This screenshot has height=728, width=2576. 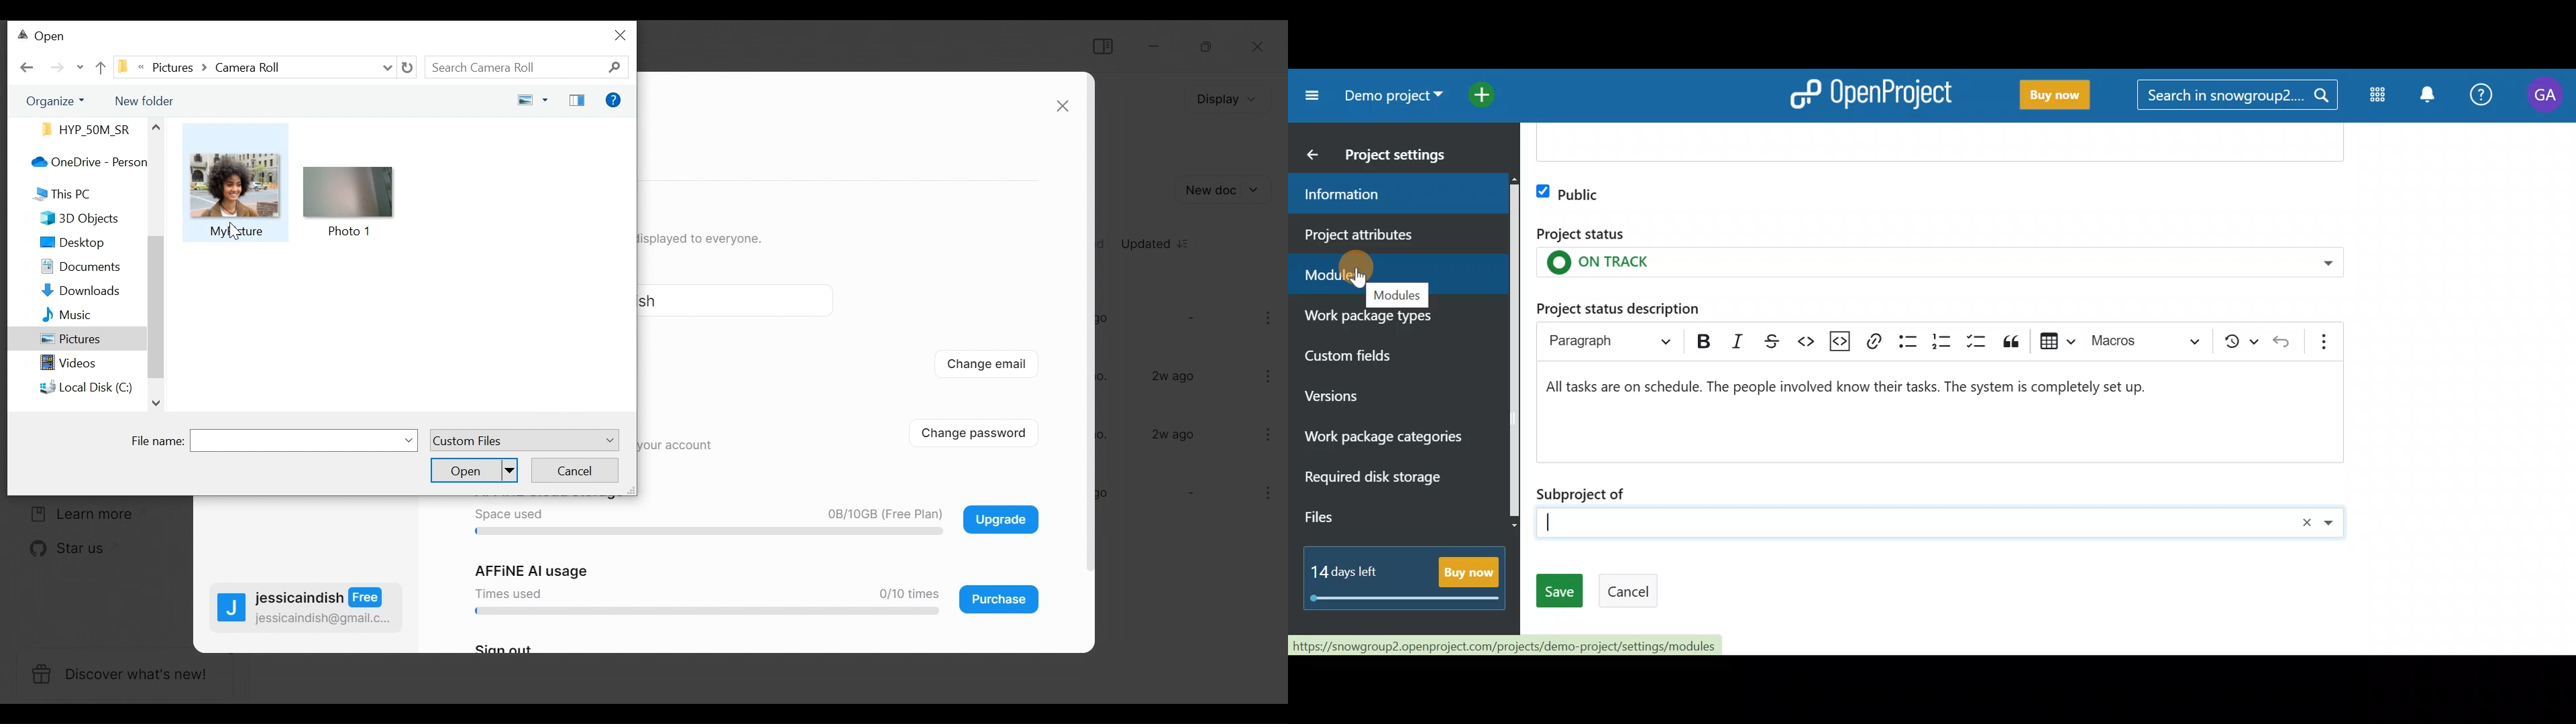 I want to click on Pictures, so click(x=76, y=340).